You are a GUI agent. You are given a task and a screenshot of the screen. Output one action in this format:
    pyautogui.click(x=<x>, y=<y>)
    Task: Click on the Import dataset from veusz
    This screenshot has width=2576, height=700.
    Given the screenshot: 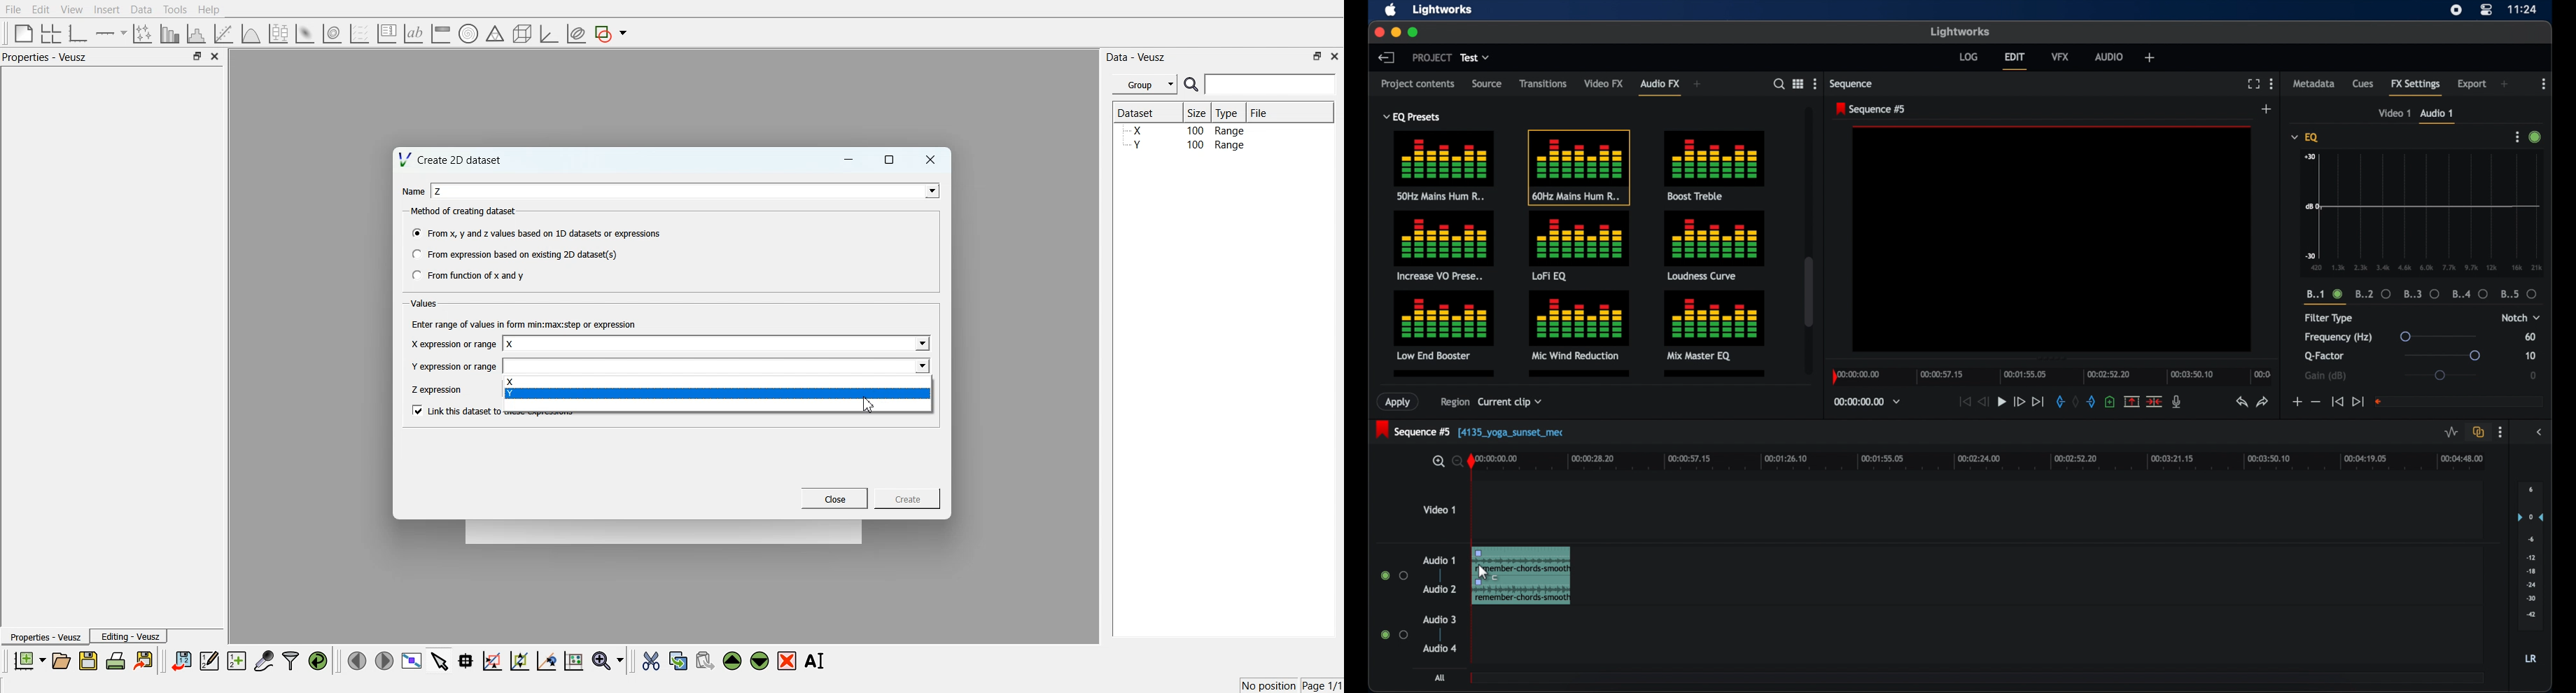 What is the action you would take?
    pyautogui.click(x=181, y=660)
    